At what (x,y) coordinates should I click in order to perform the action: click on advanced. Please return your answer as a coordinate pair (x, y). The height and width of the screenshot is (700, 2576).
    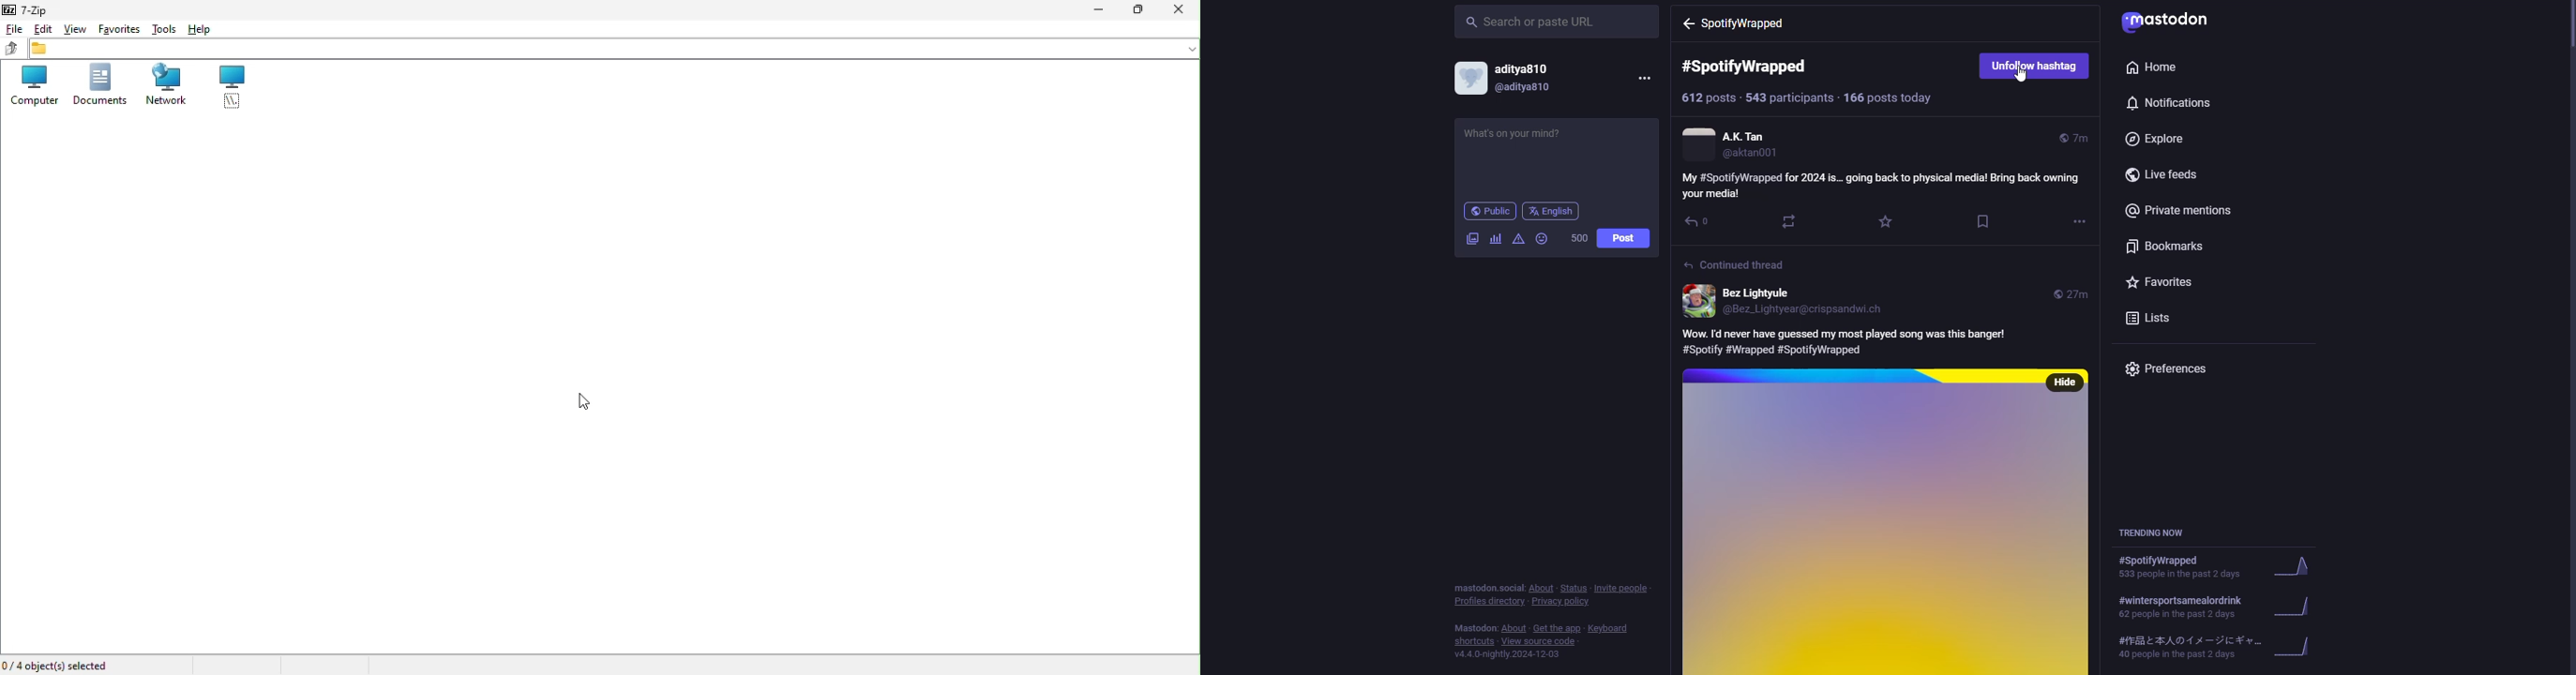
    Looking at the image, I should click on (1519, 239).